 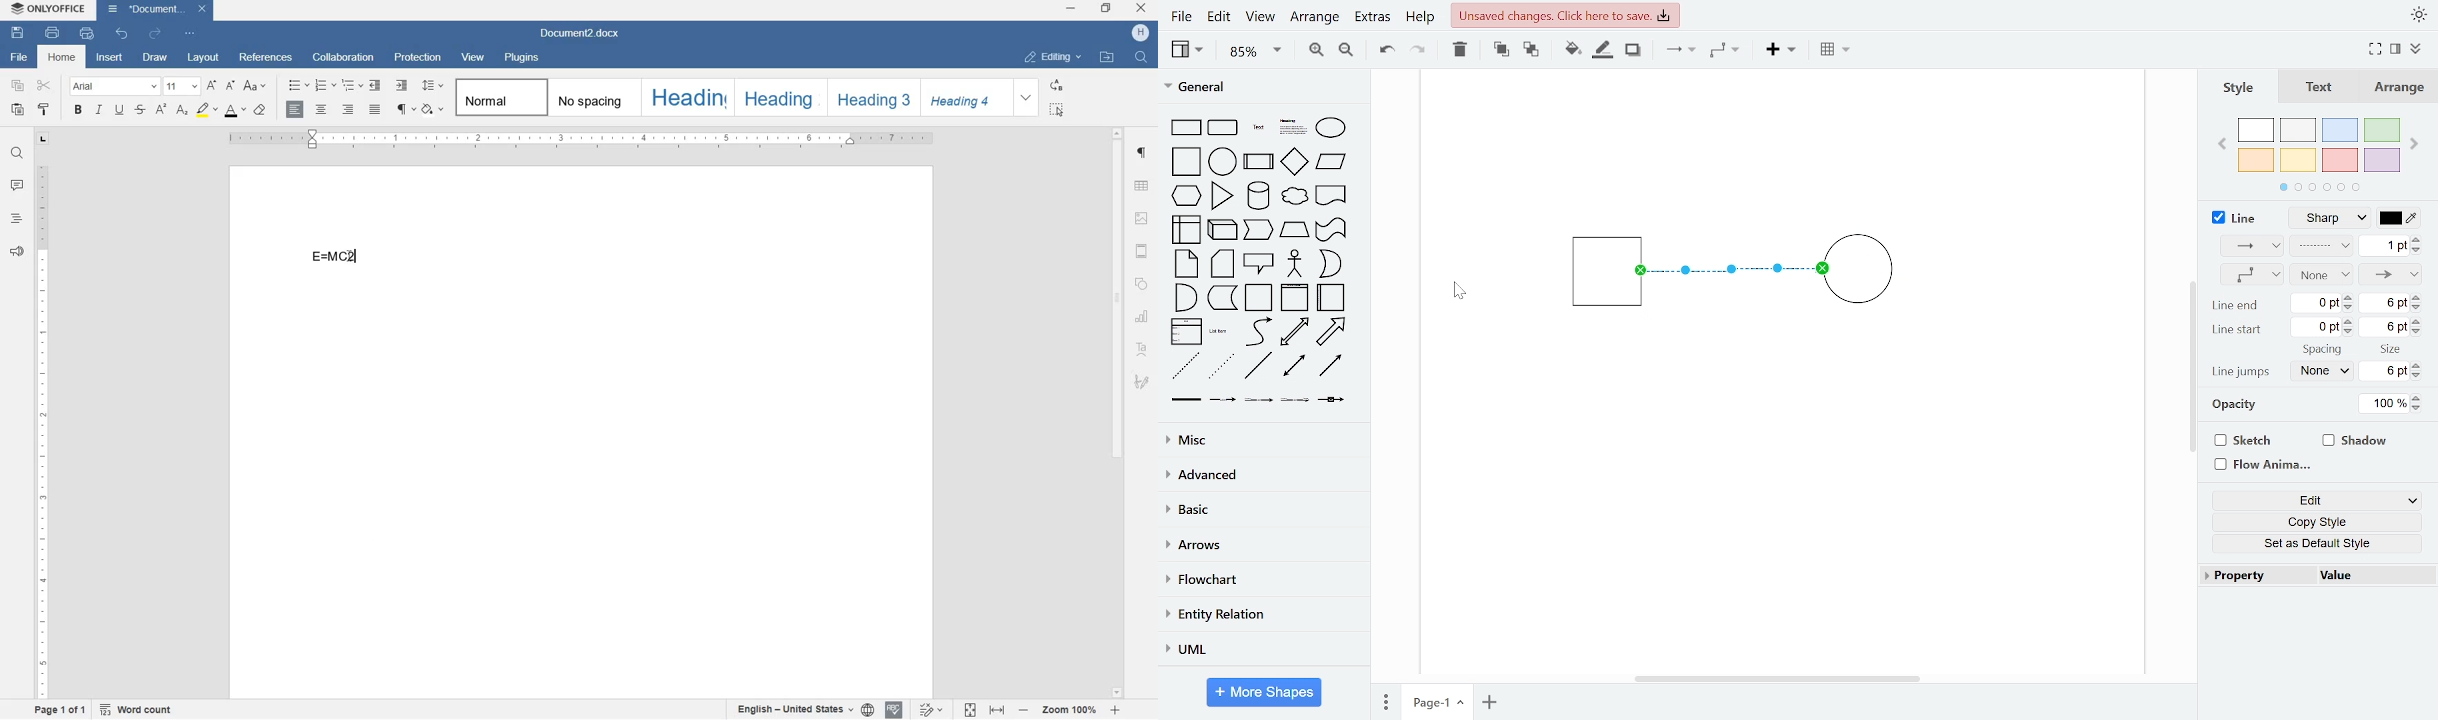 What do you see at coordinates (475, 57) in the screenshot?
I see `view` at bounding box center [475, 57].